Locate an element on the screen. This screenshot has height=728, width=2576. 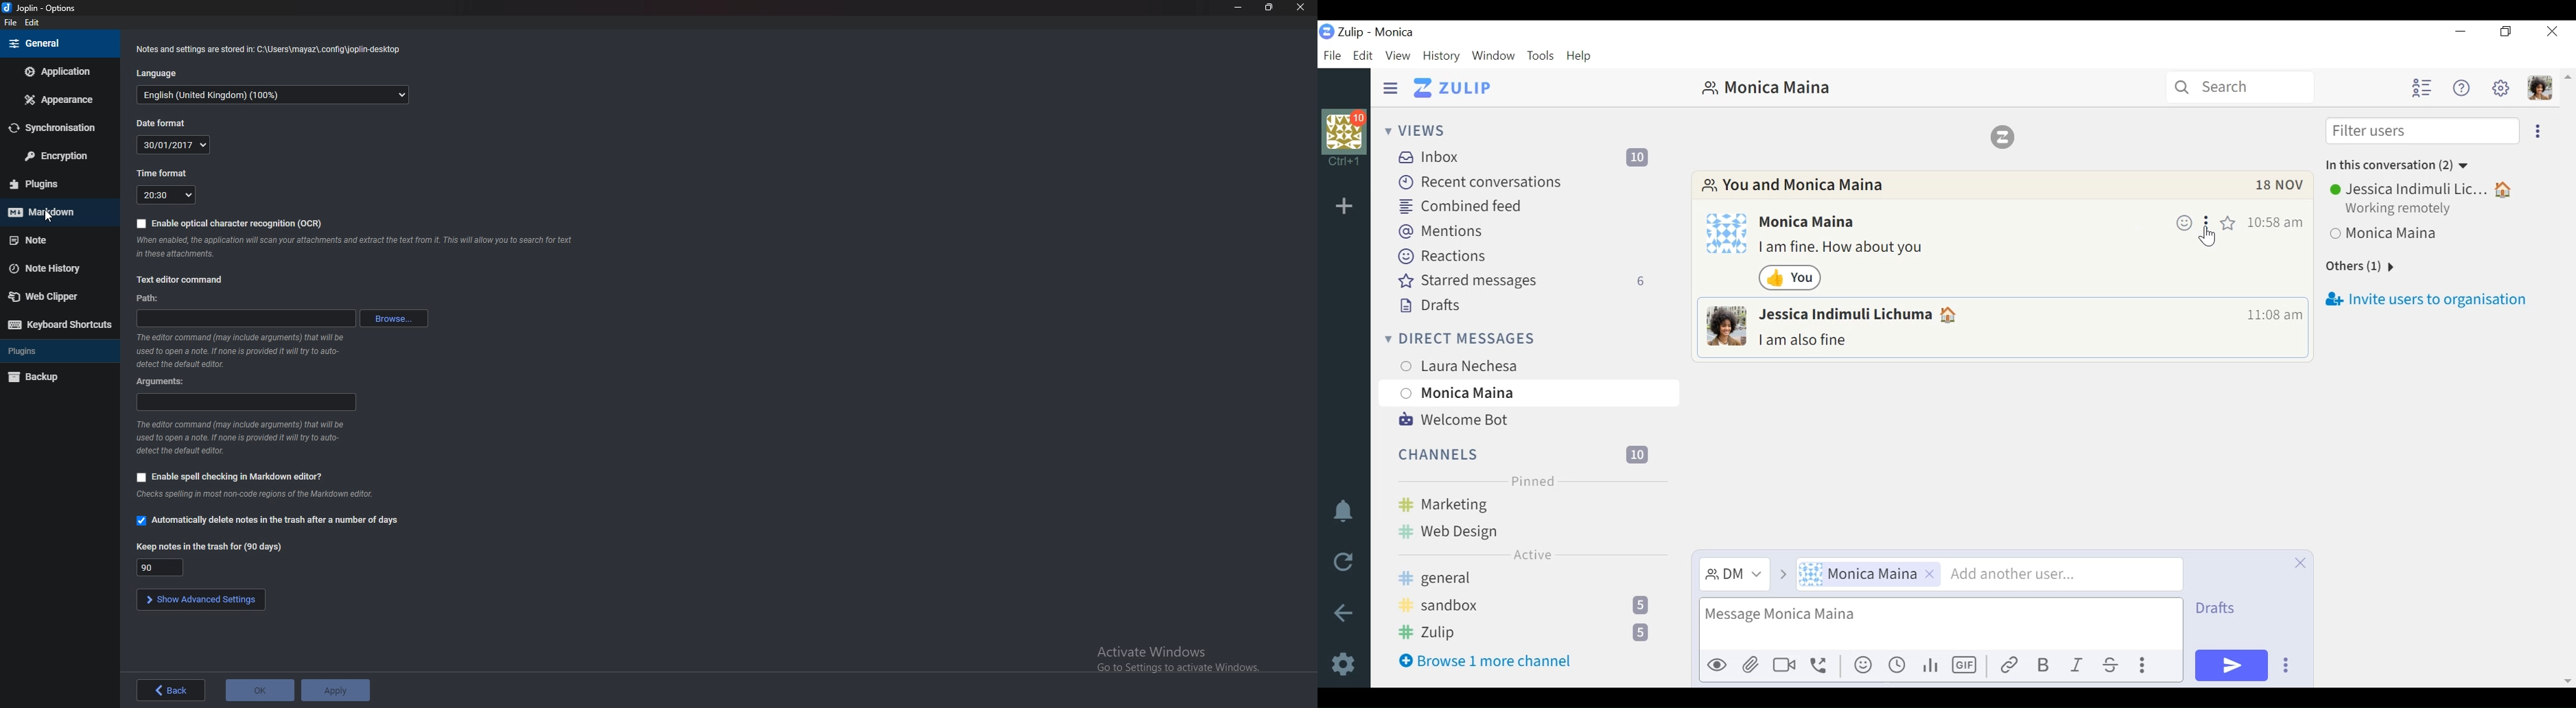
In this conversation (2) is located at coordinates (2397, 164).